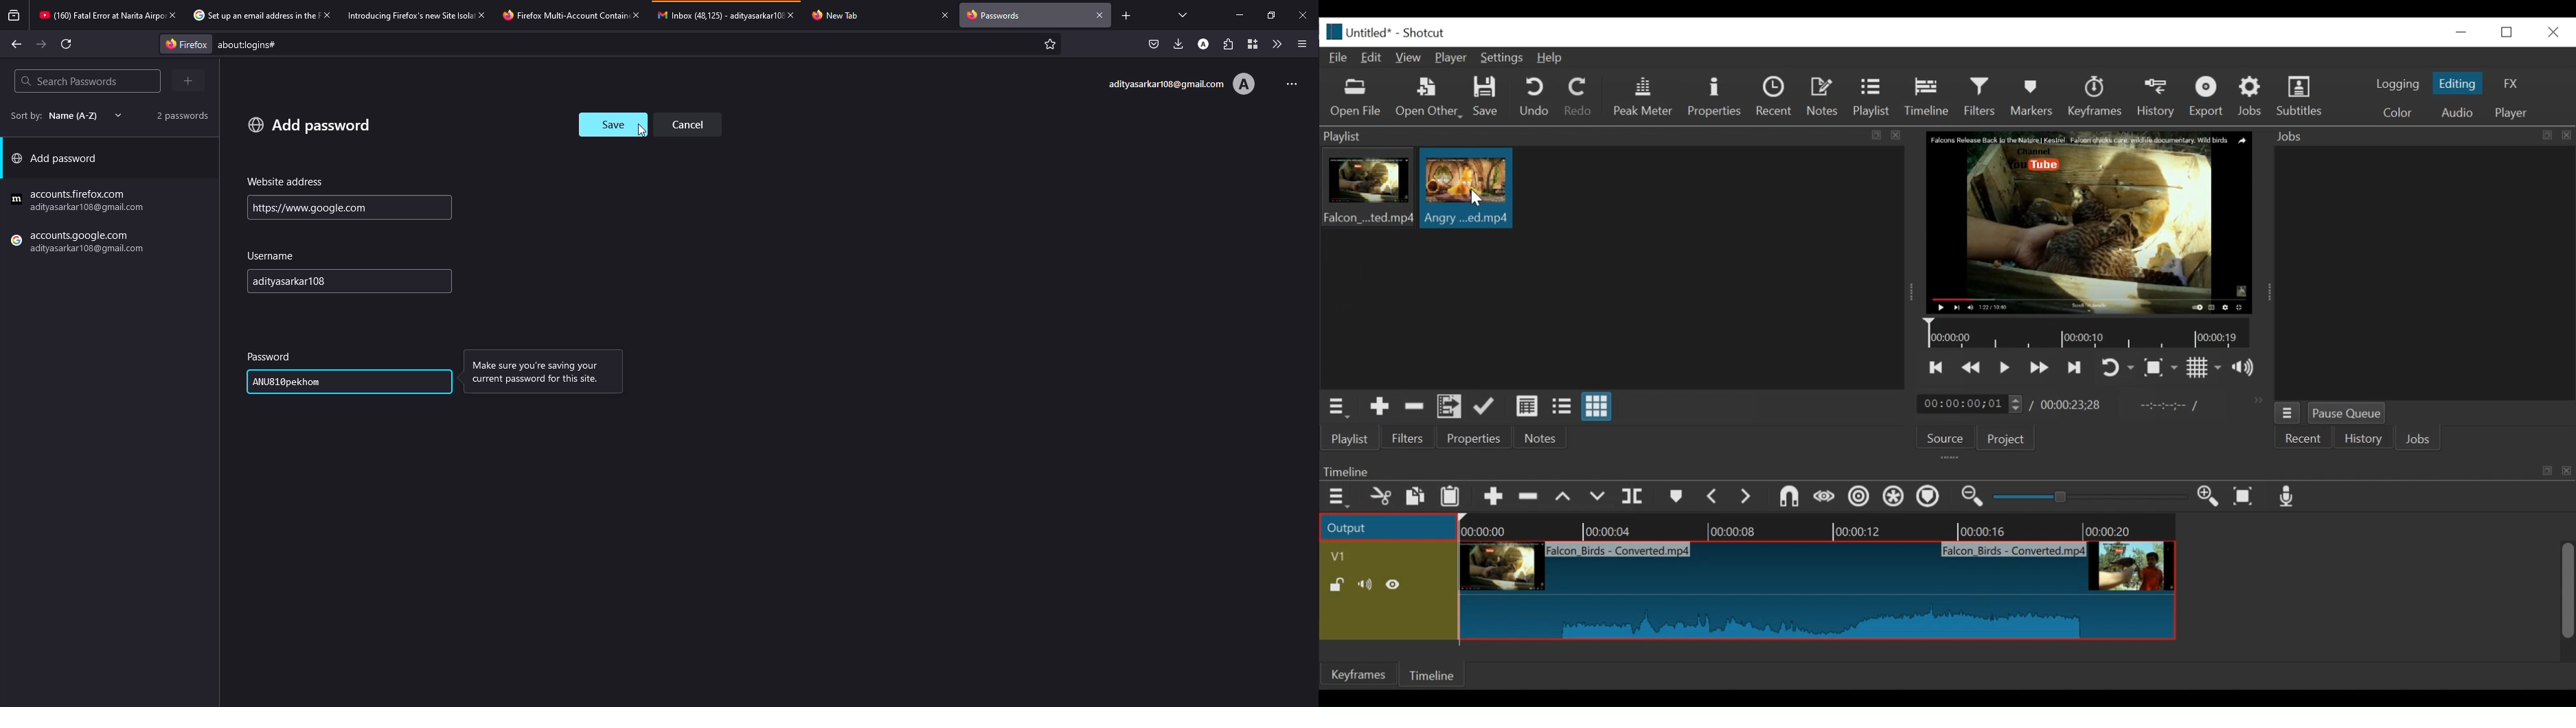  Describe the element at coordinates (642, 129) in the screenshot. I see `cursor` at that location.